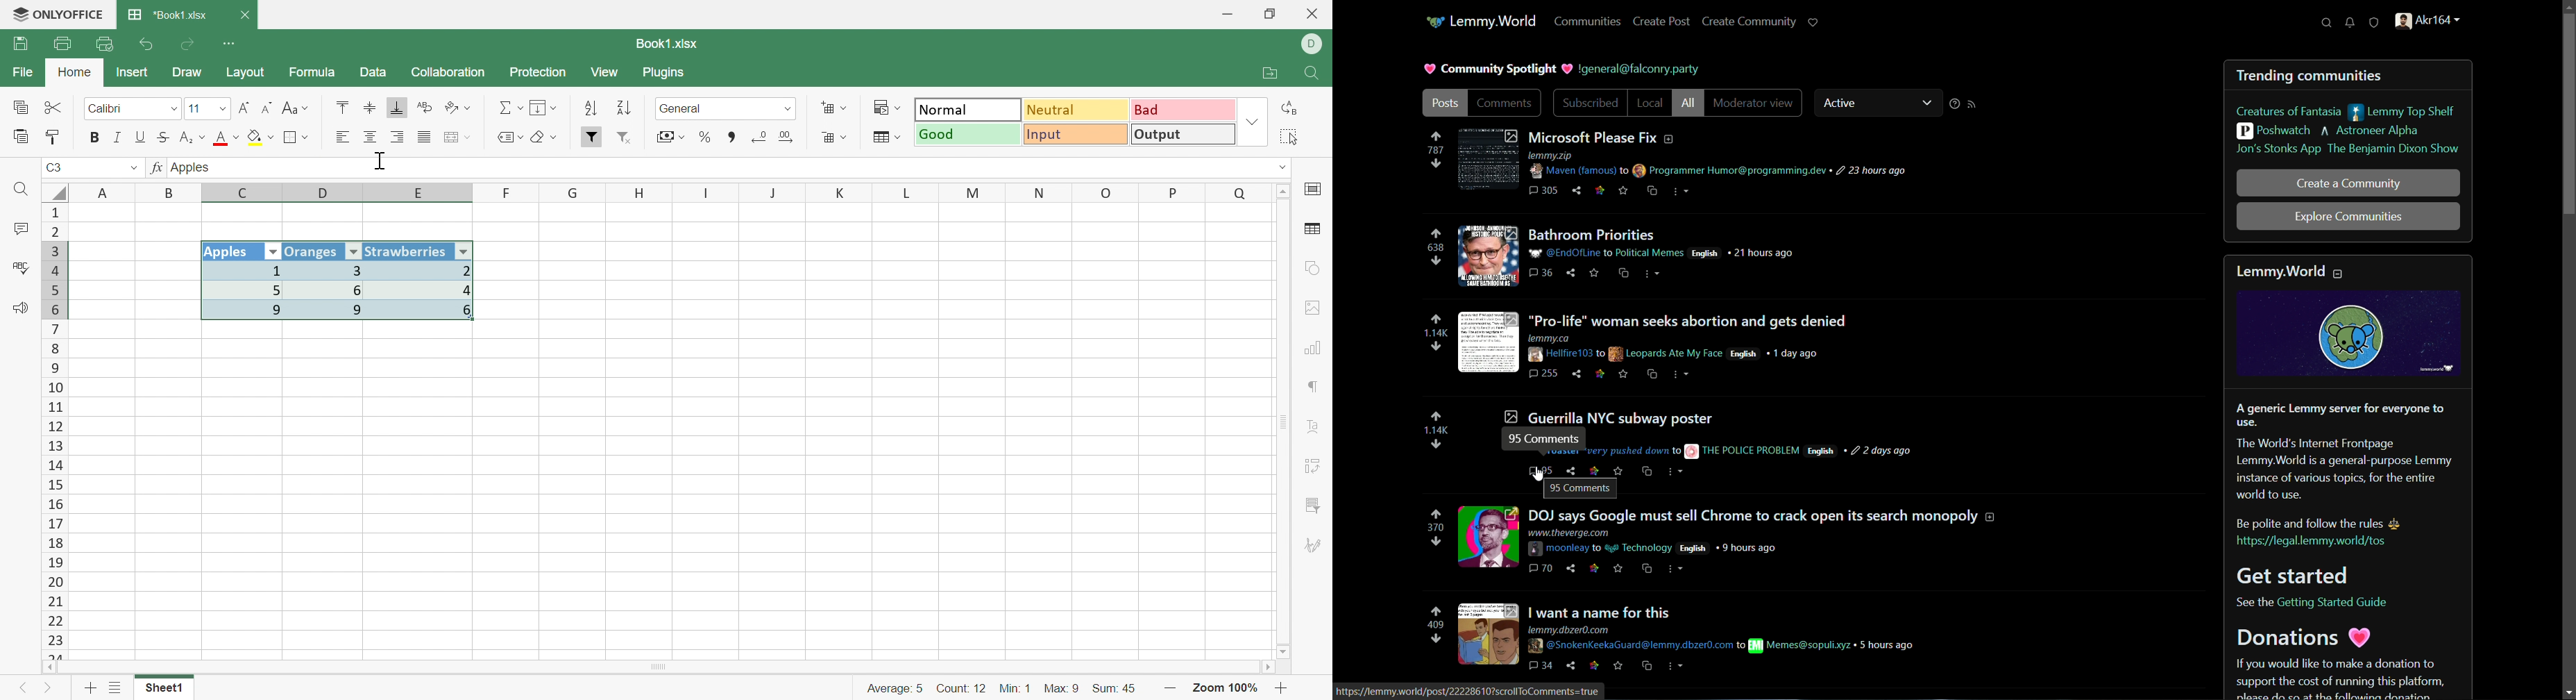 The height and width of the screenshot is (700, 2576). What do you see at coordinates (1316, 428) in the screenshot?
I see `Text Art settings` at bounding box center [1316, 428].